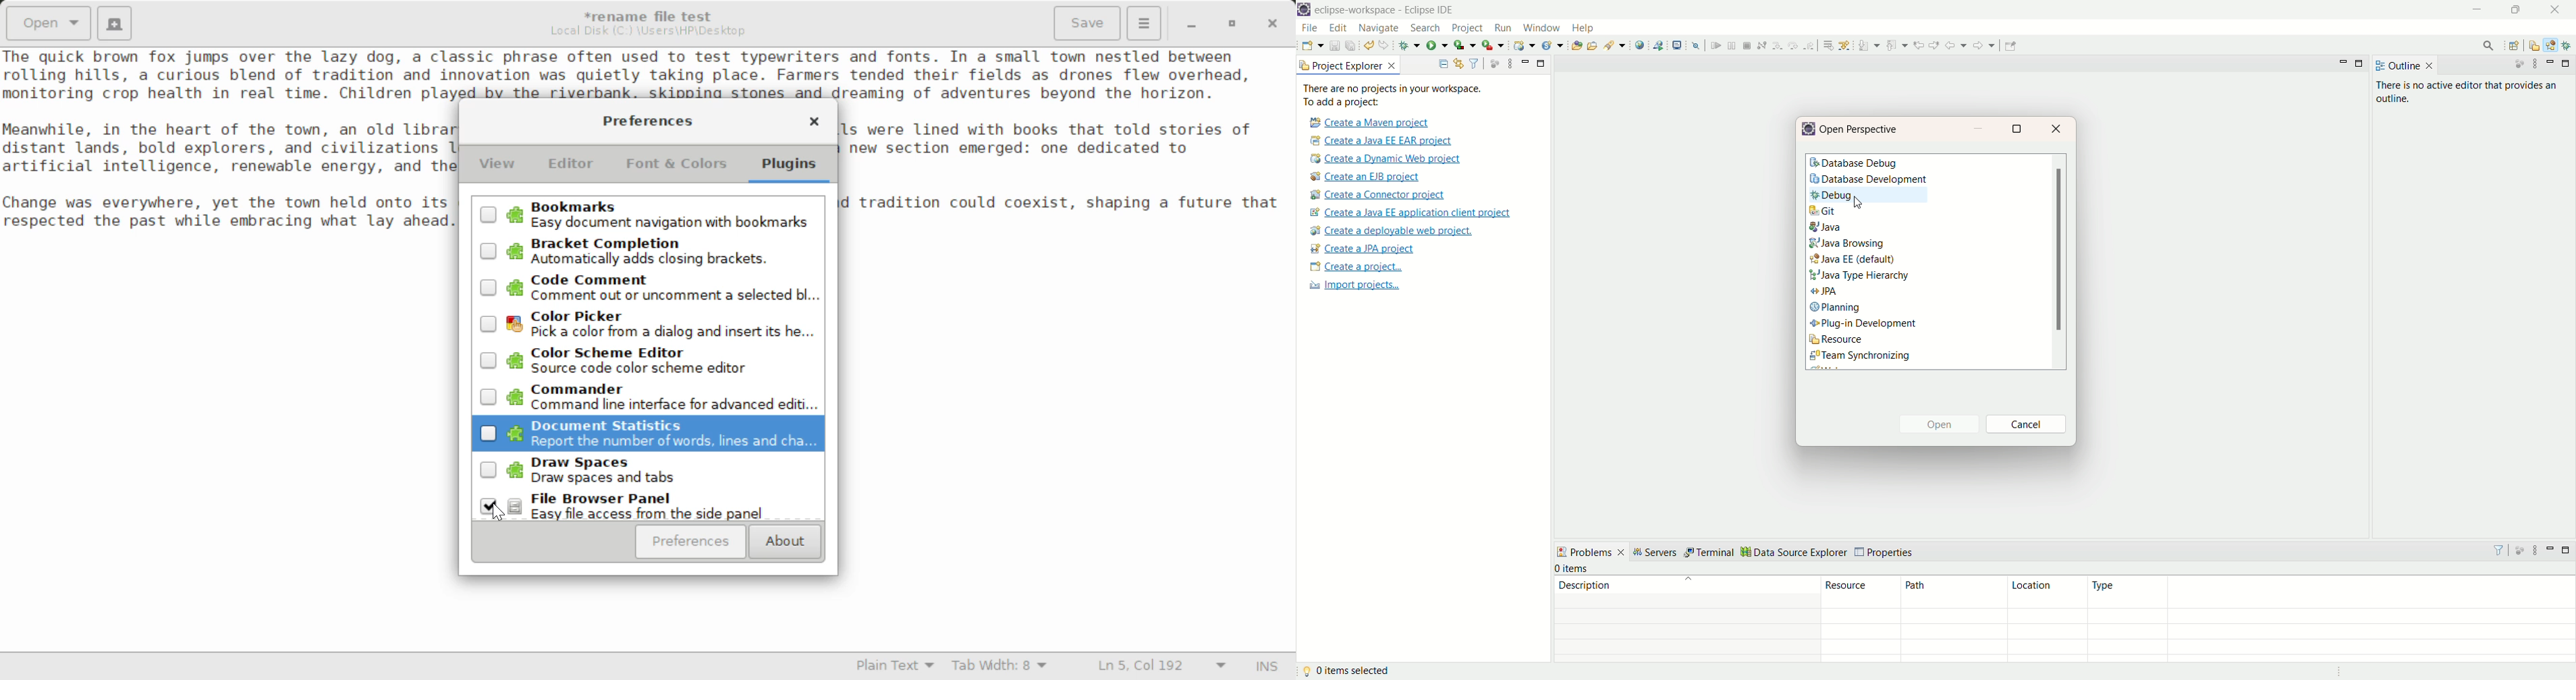 The height and width of the screenshot is (700, 2576). What do you see at coordinates (1392, 231) in the screenshot?
I see `create a deployable web project` at bounding box center [1392, 231].